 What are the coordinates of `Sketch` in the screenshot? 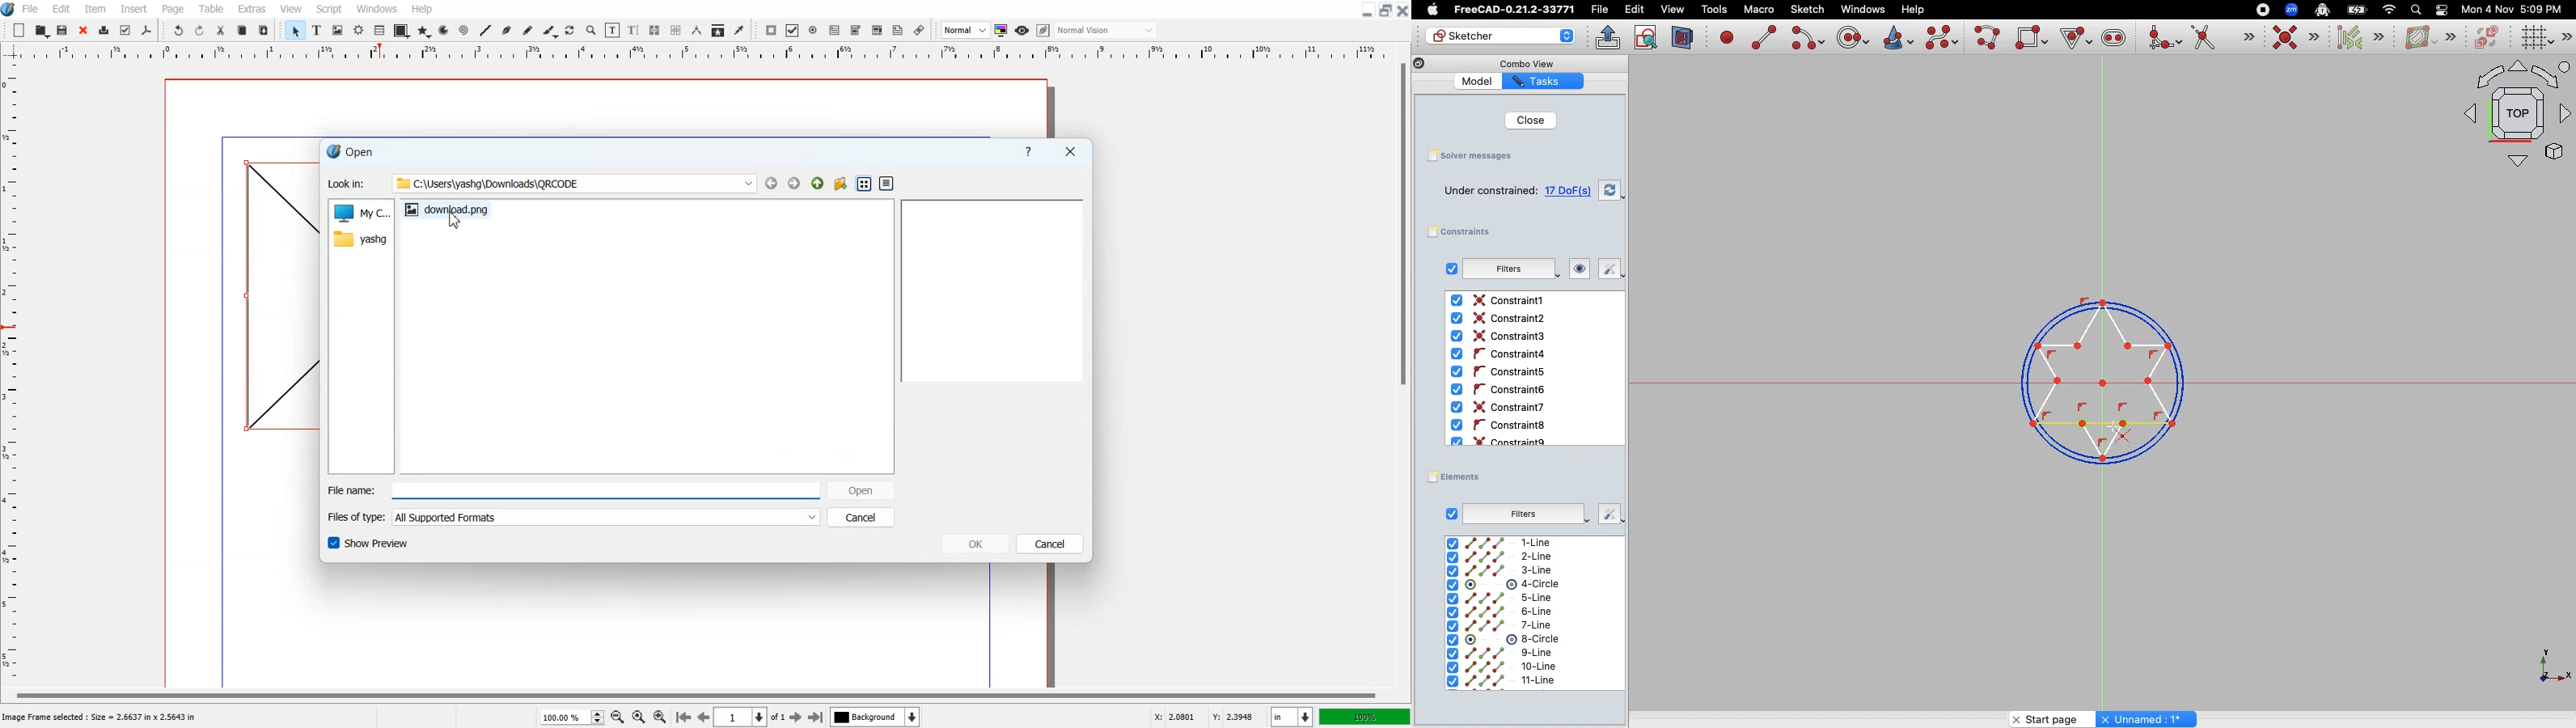 It's located at (1808, 10).